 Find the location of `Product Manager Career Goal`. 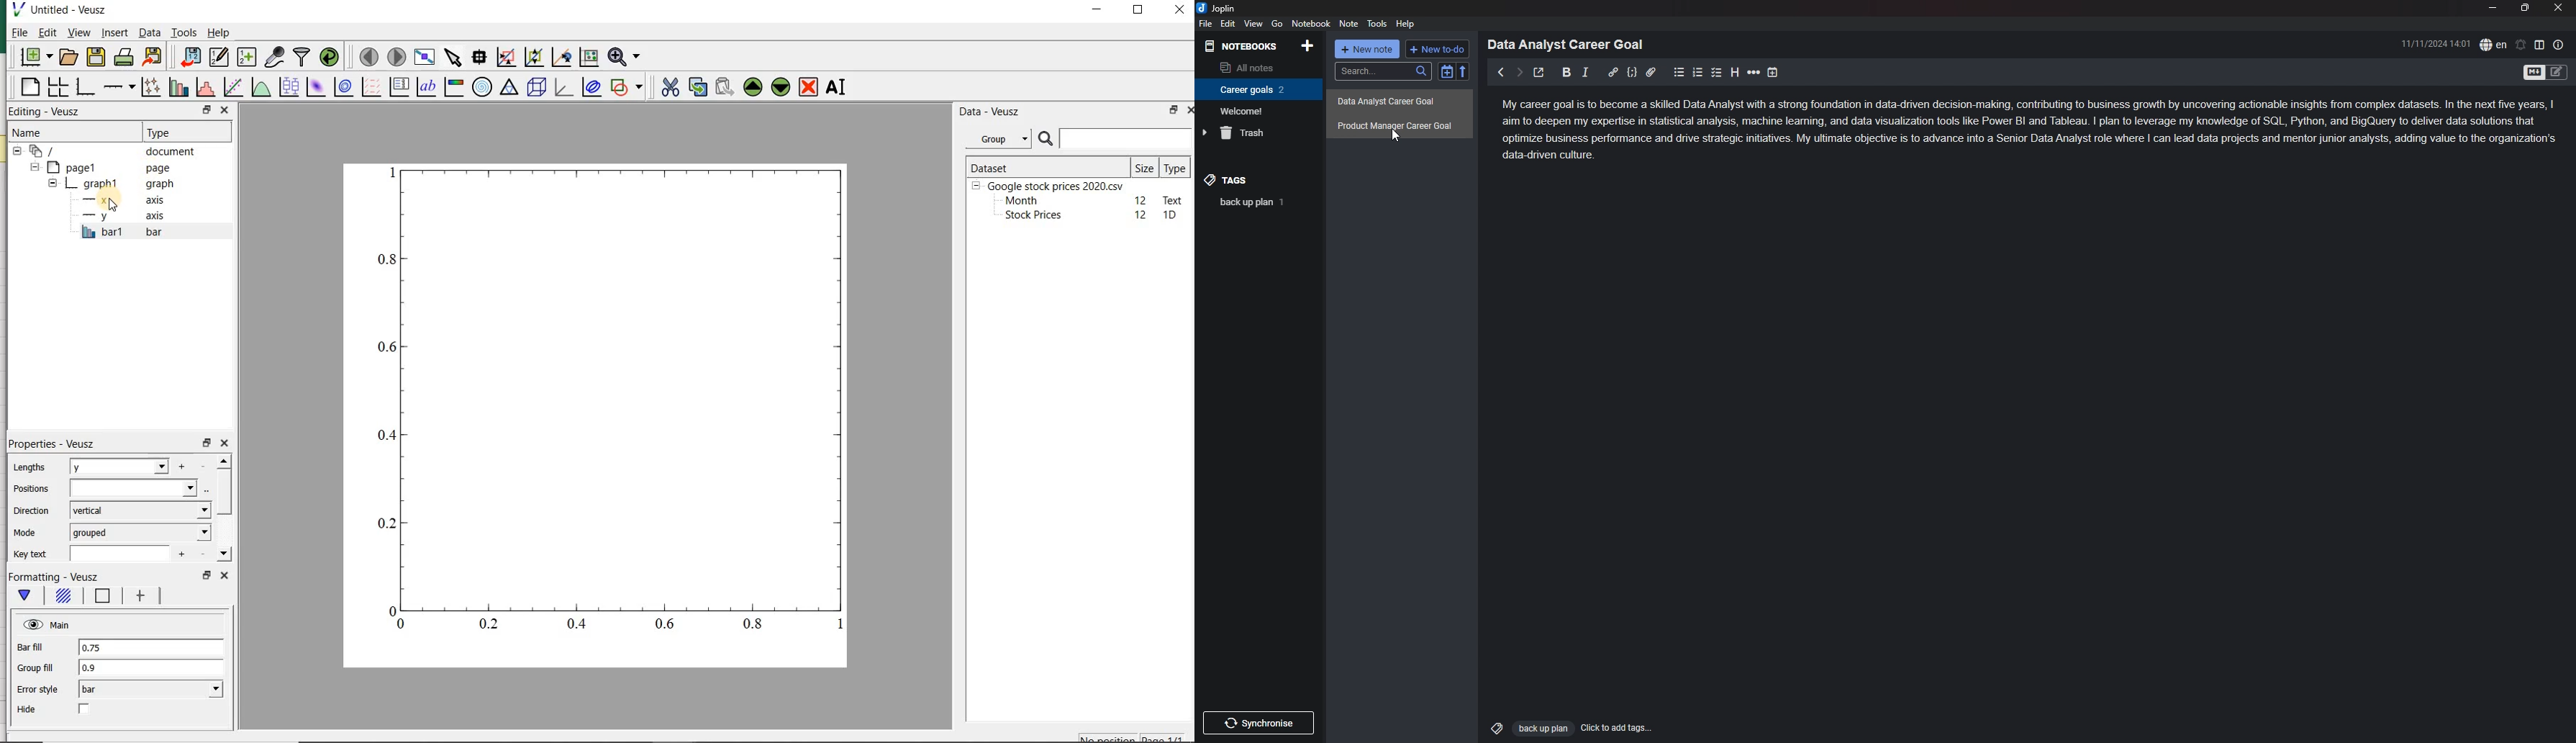

Product Manager Career Goal is located at coordinates (1400, 125).